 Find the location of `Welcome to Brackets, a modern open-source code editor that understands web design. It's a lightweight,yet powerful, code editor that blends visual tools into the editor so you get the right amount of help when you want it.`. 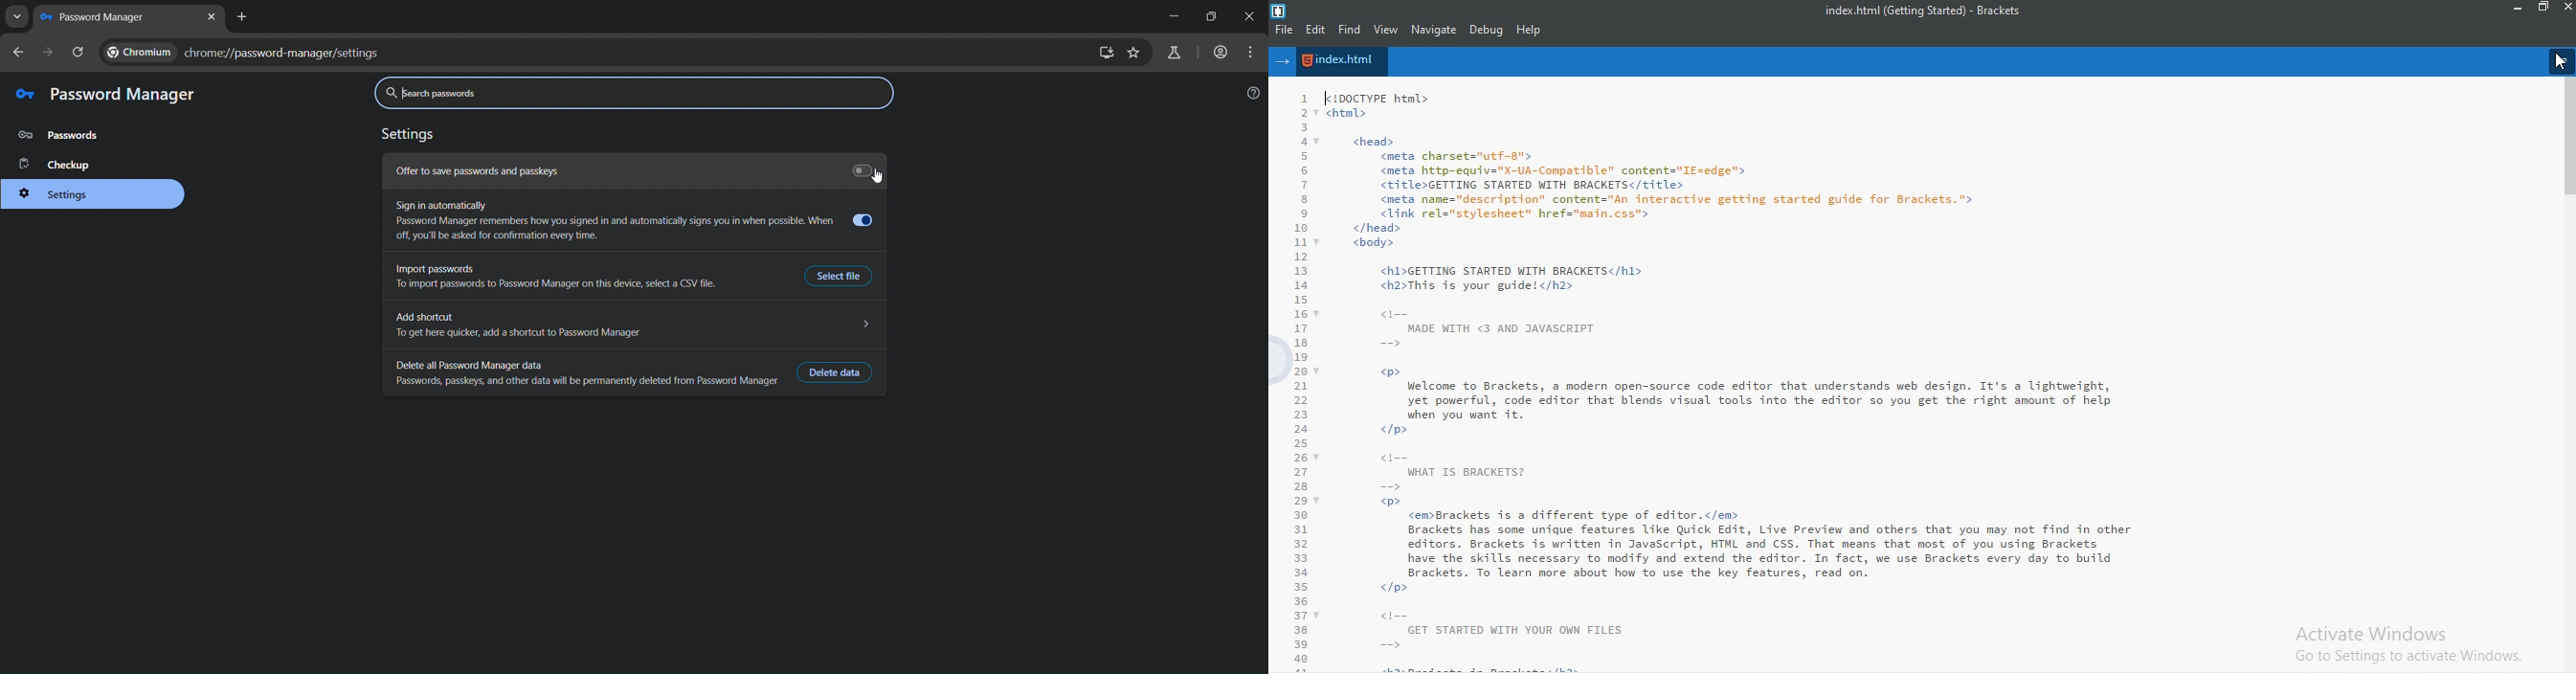

Welcome to Brackets, a modern open-source code editor that understands web design. It's a lightweight,yet powerful, code editor that blends visual tools into the editor so you get the right amount of help when you want it. is located at coordinates (1736, 381).